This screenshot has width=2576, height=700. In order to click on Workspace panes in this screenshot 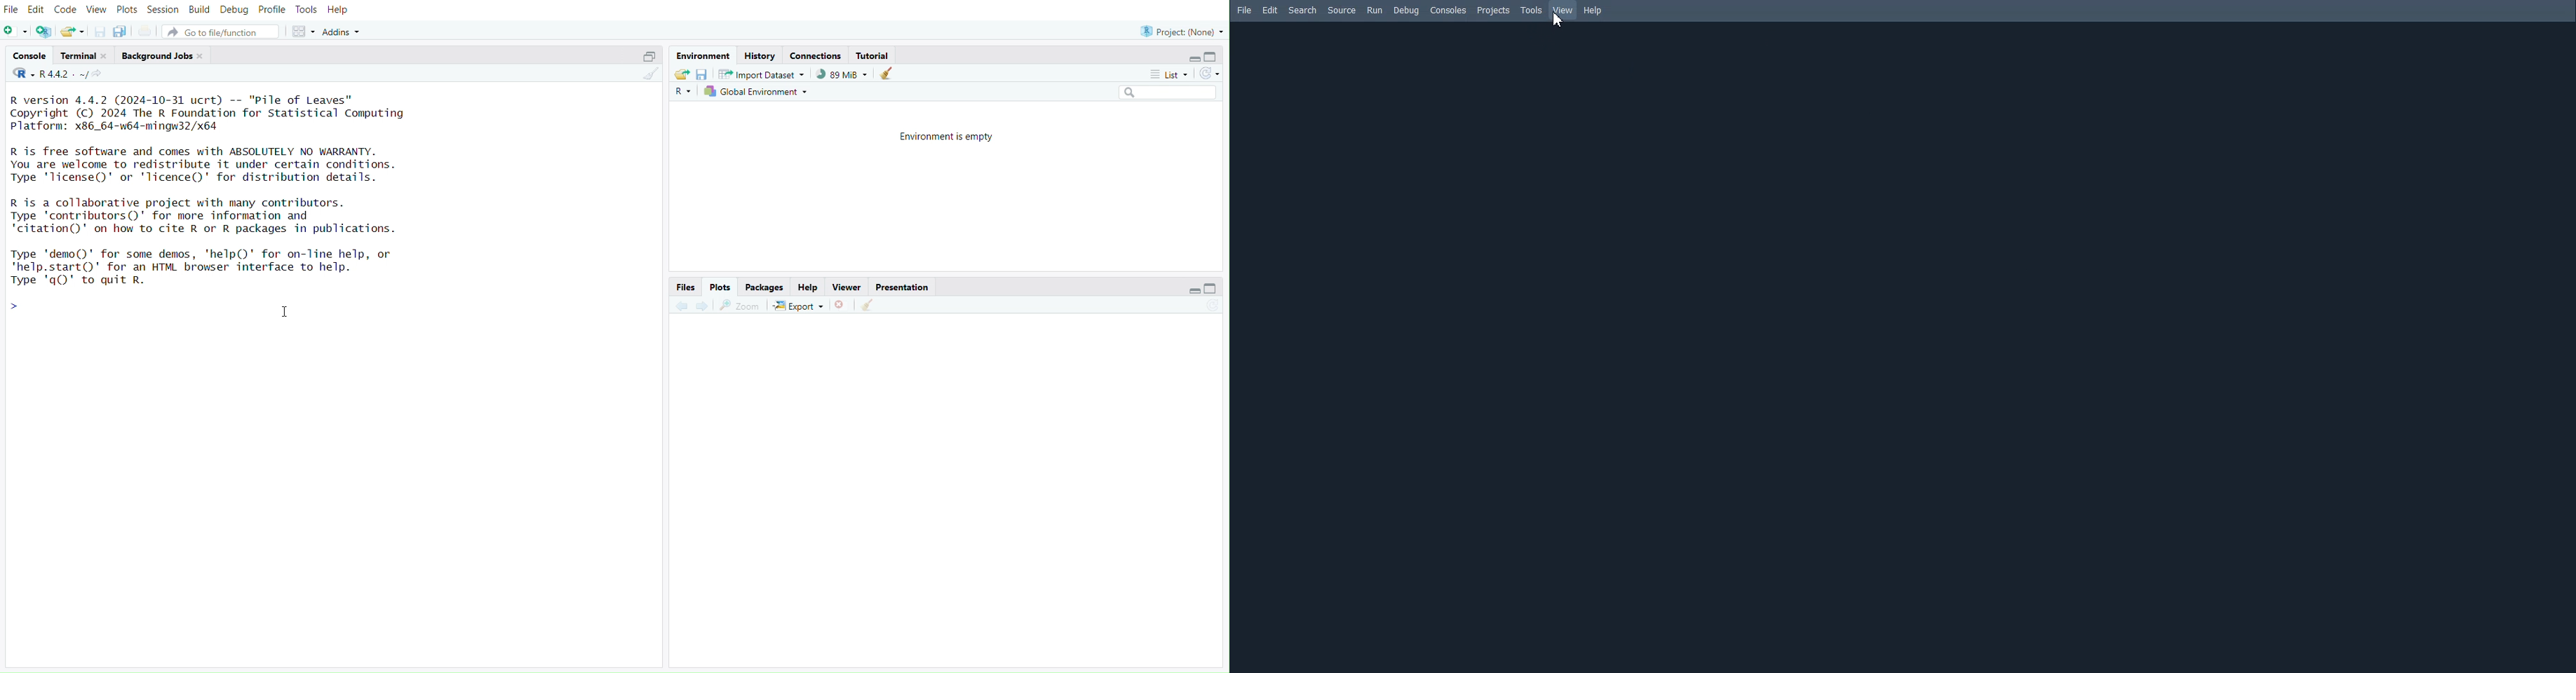, I will do `click(303, 29)`.